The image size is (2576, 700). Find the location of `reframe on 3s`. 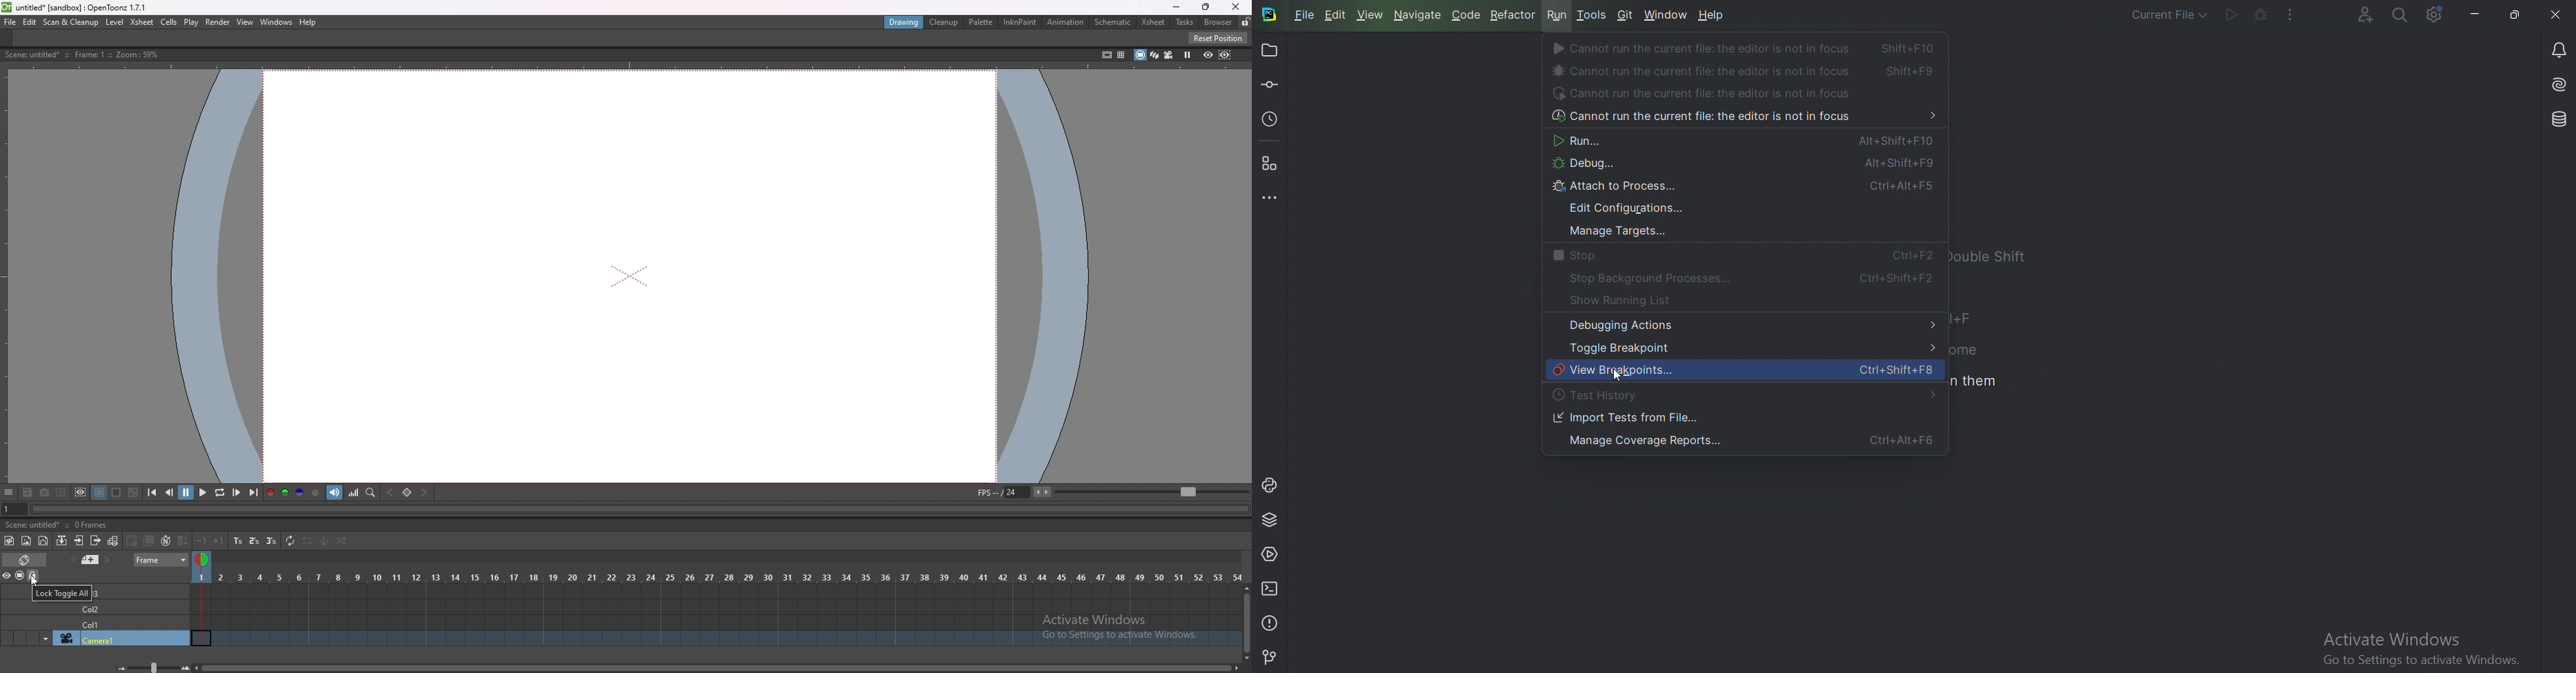

reframe on 3s is located at coordinates (272, 541).